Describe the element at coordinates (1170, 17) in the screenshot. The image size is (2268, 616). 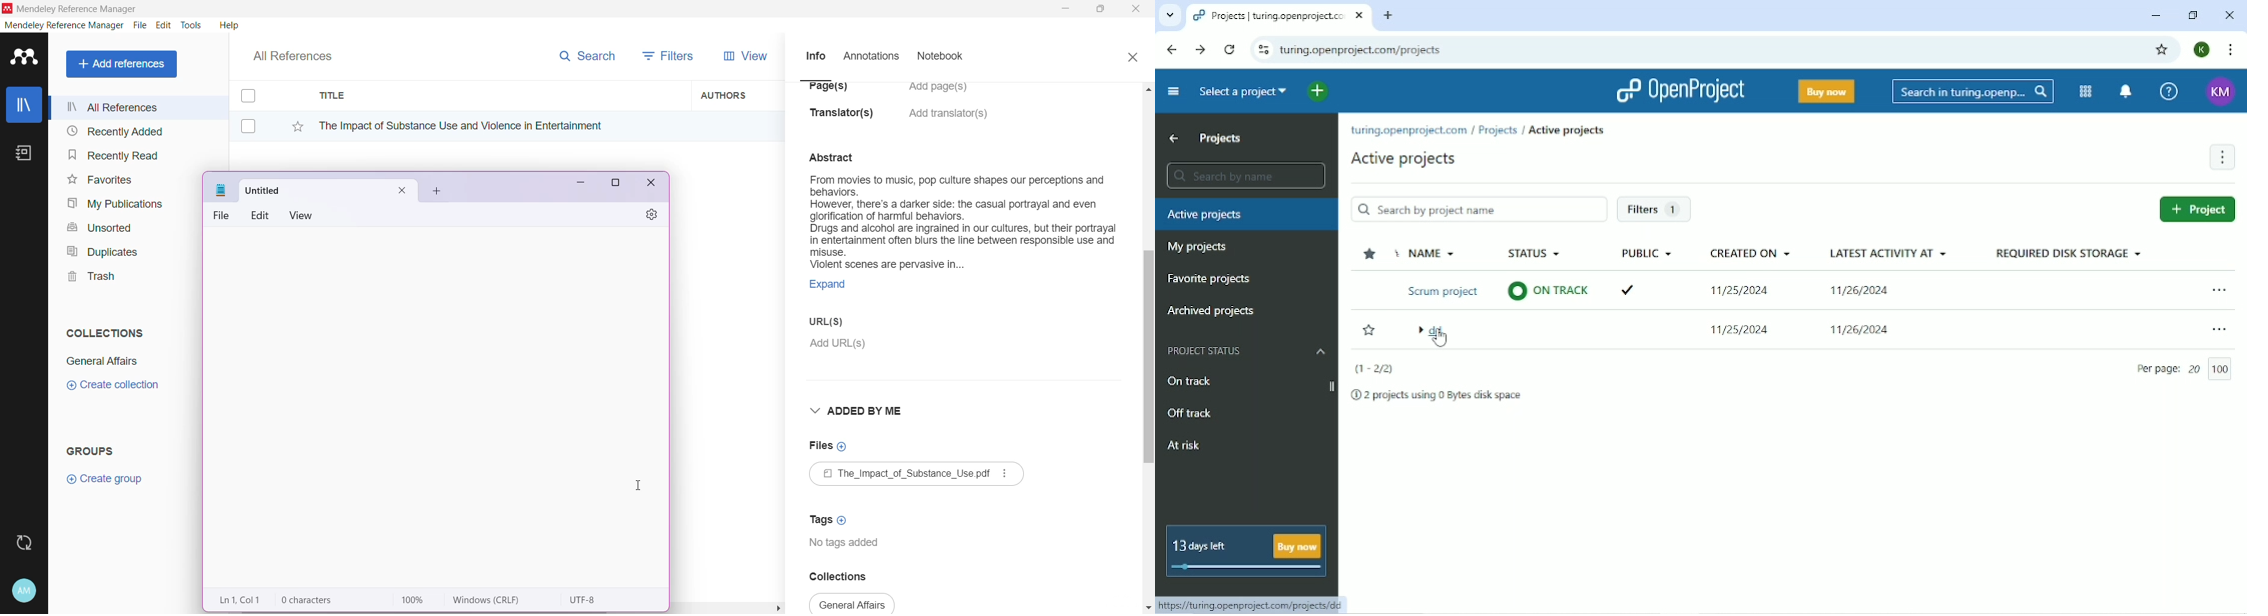
I see `Search tabs ` at that location.